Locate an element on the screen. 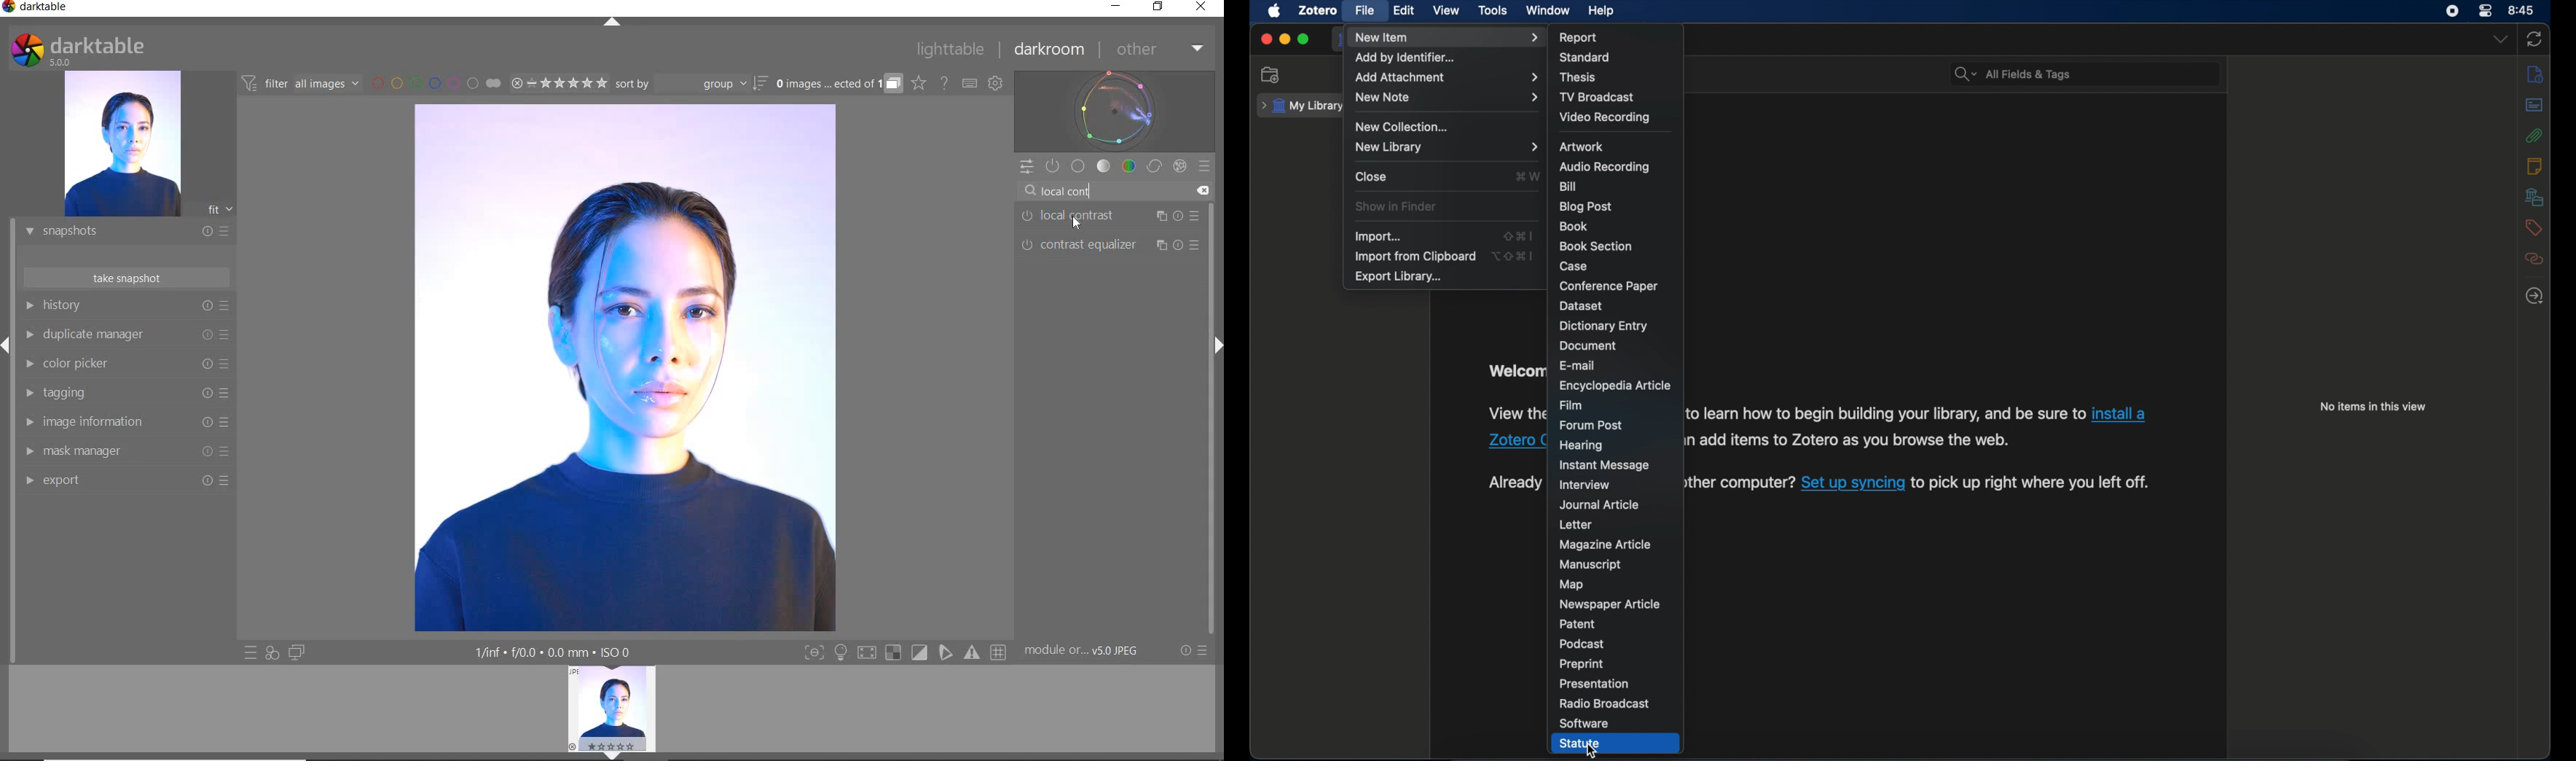 Image resolution: width=2576 pixels, height=784 pixels. software information is located at coordinates (1887, 413).